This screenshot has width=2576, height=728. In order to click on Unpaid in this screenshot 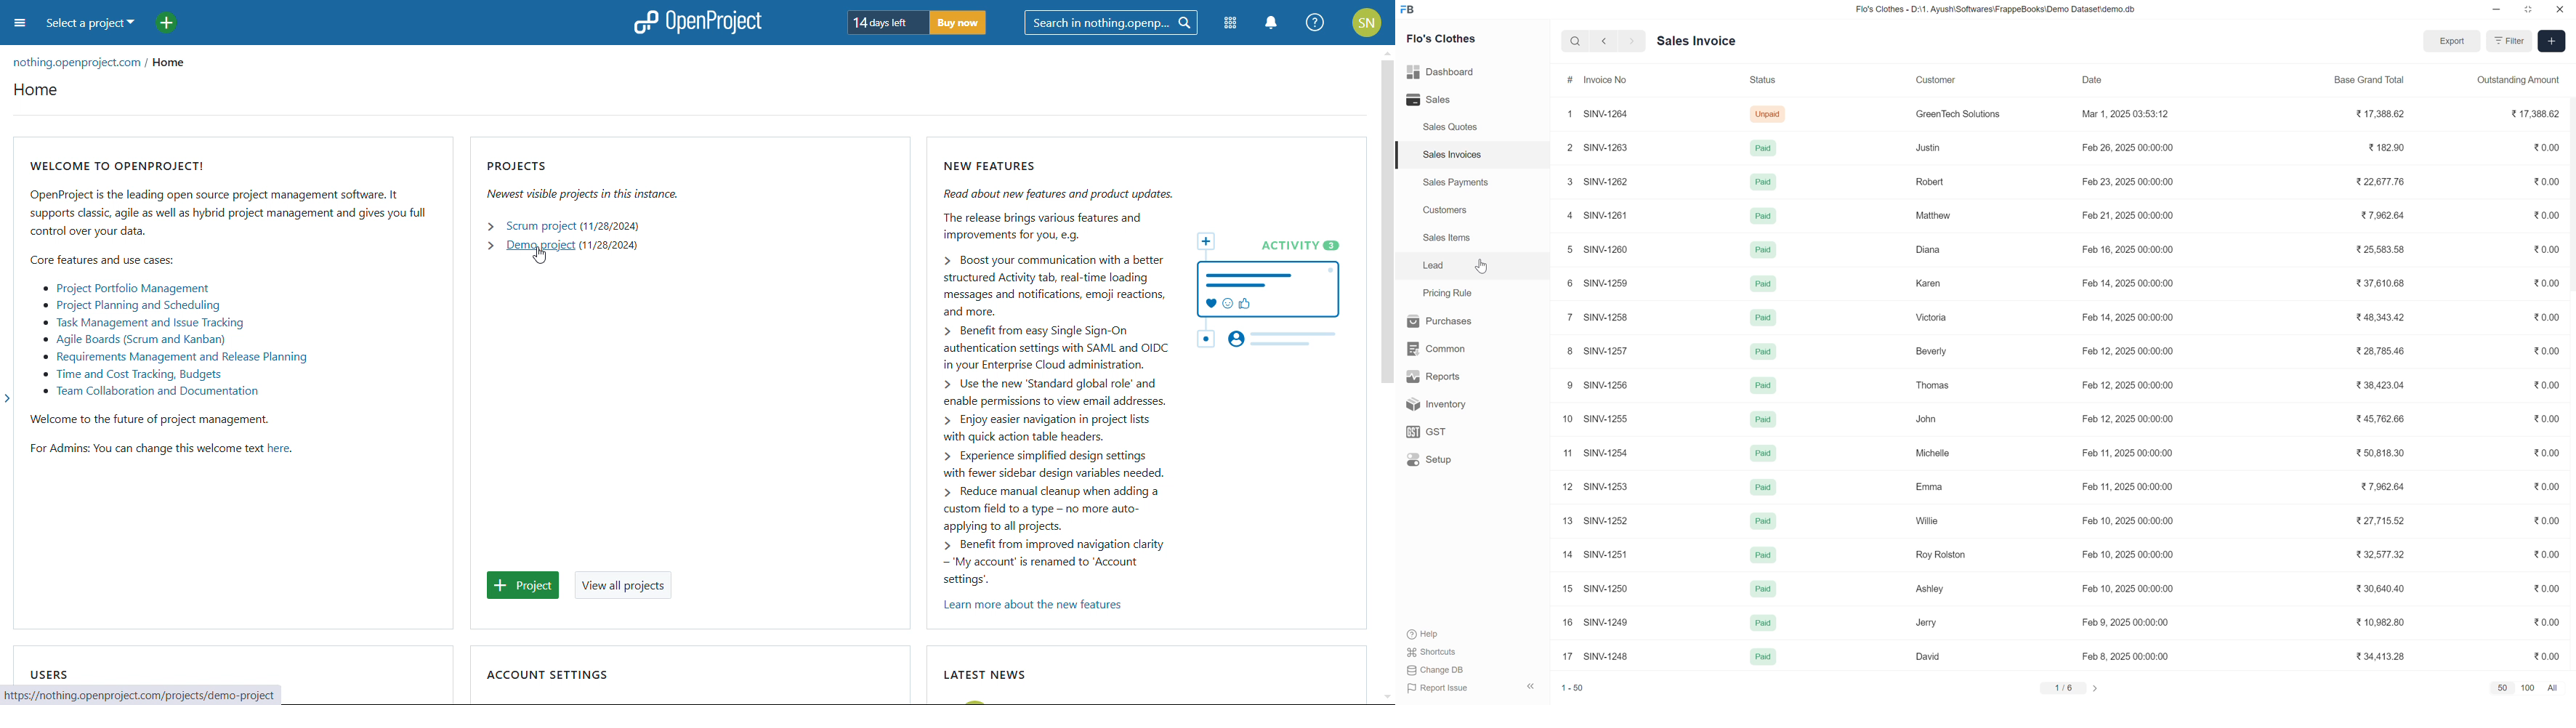, I will do `click(1769, 114)`.